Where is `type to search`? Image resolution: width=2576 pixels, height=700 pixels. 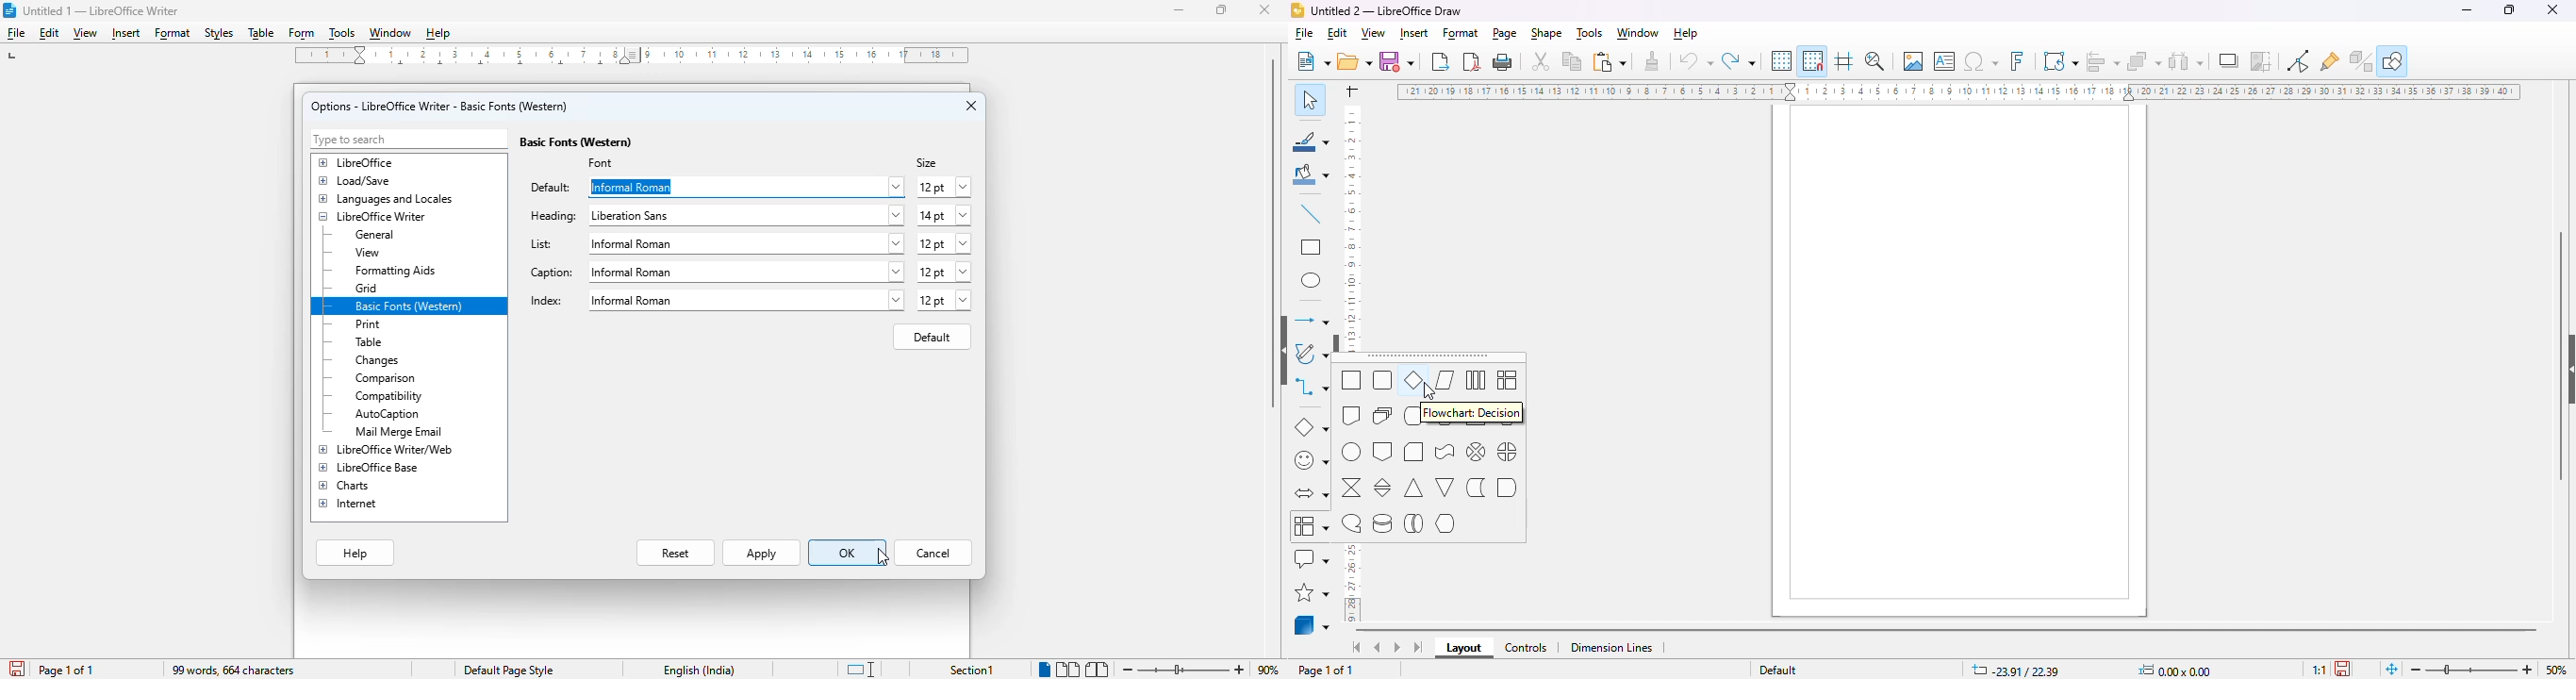
type to search is located at coordinates (407, 140).